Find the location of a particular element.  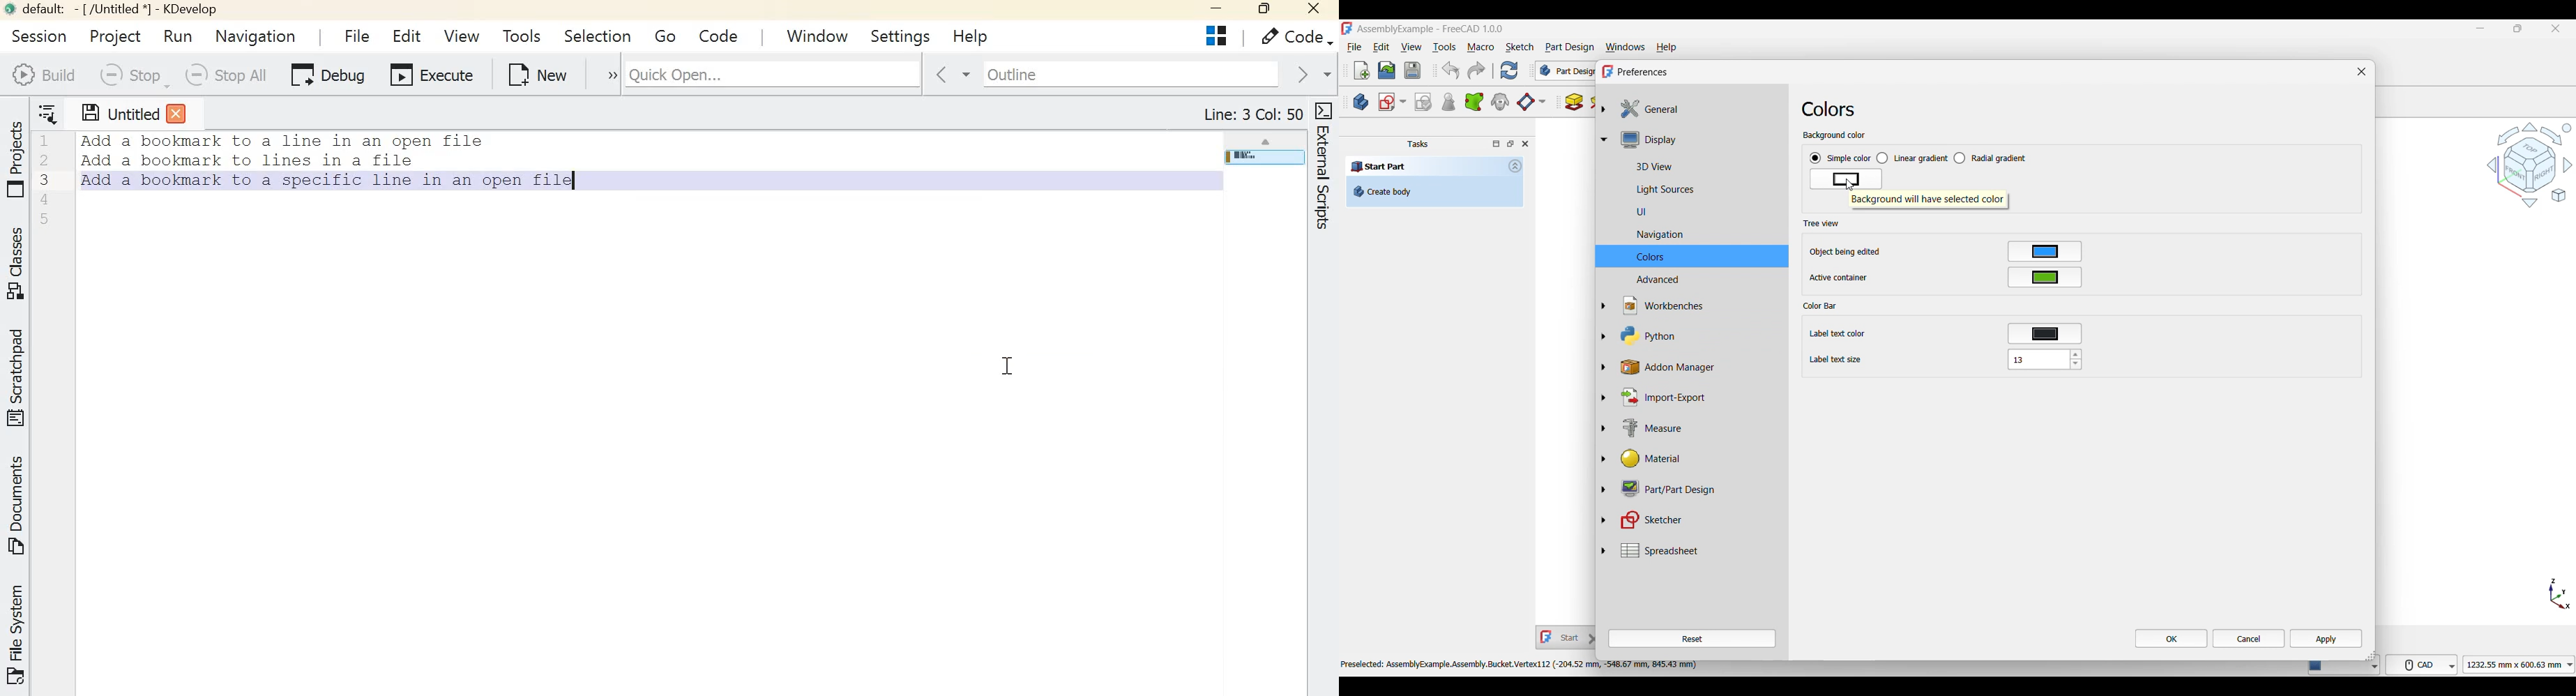

Preferences is located at coordinates (1643, 72).